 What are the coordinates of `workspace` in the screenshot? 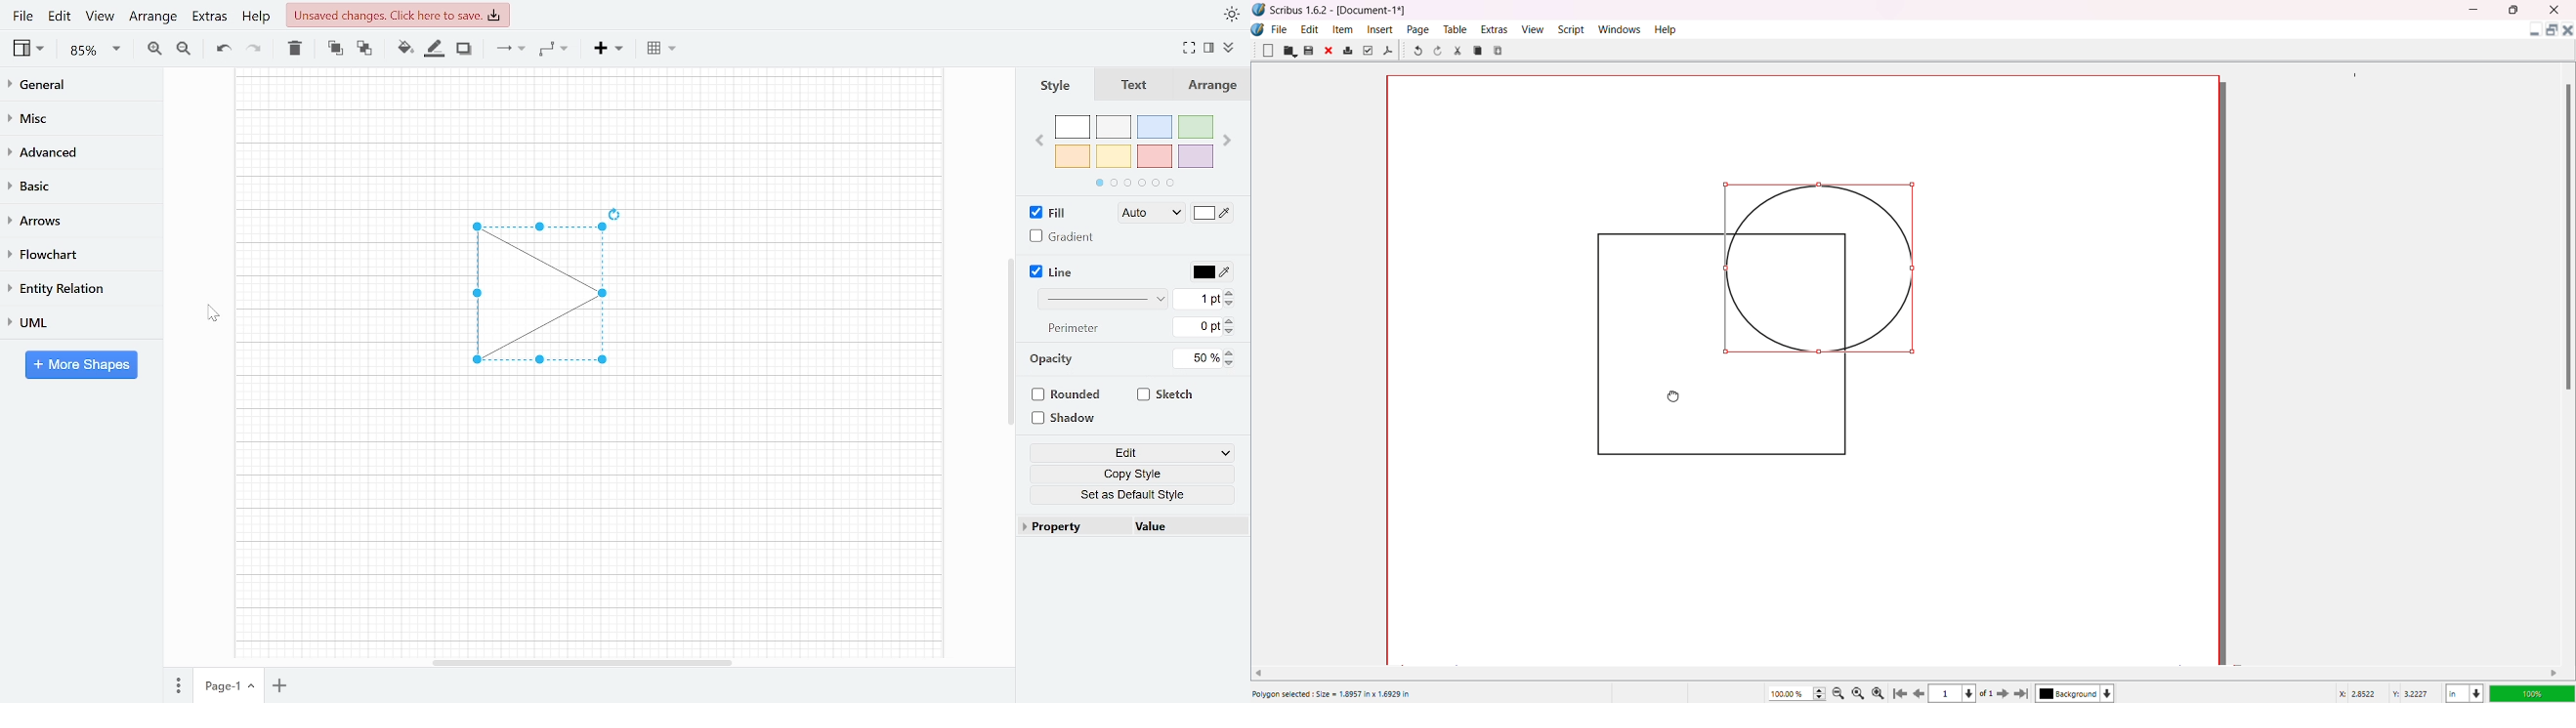 It's located at (800, 295).